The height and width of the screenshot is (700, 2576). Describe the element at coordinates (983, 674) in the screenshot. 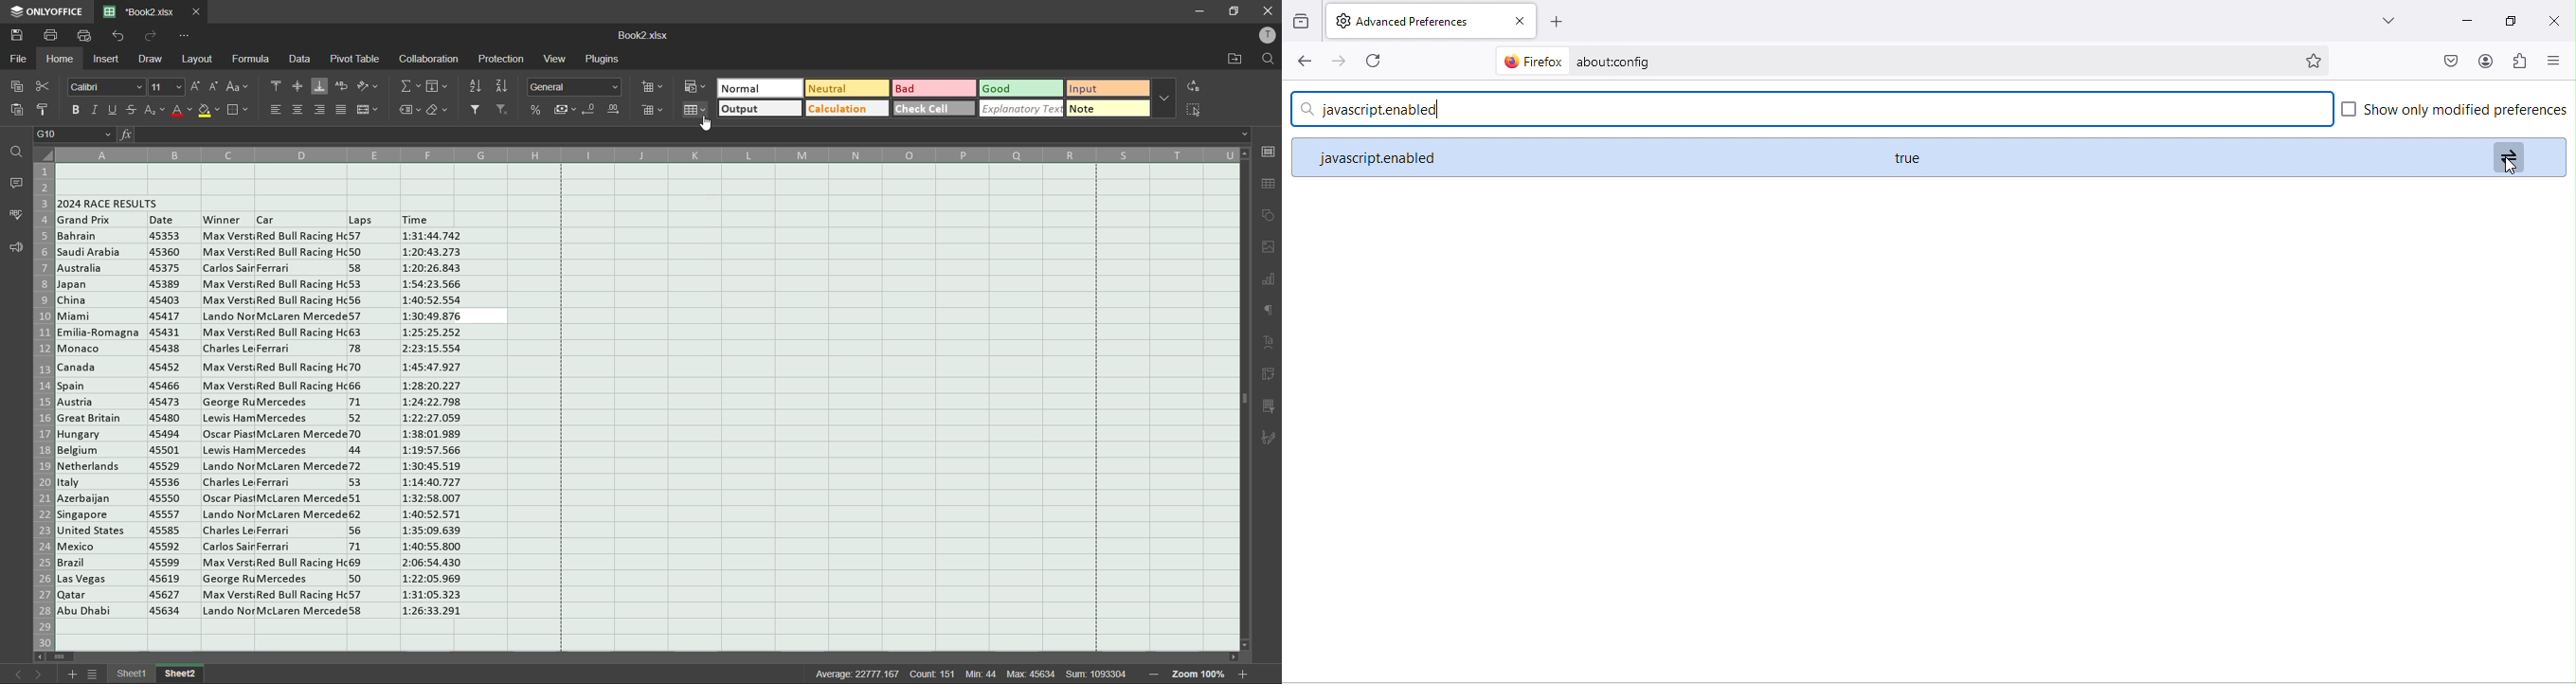

I see `min` at that location.